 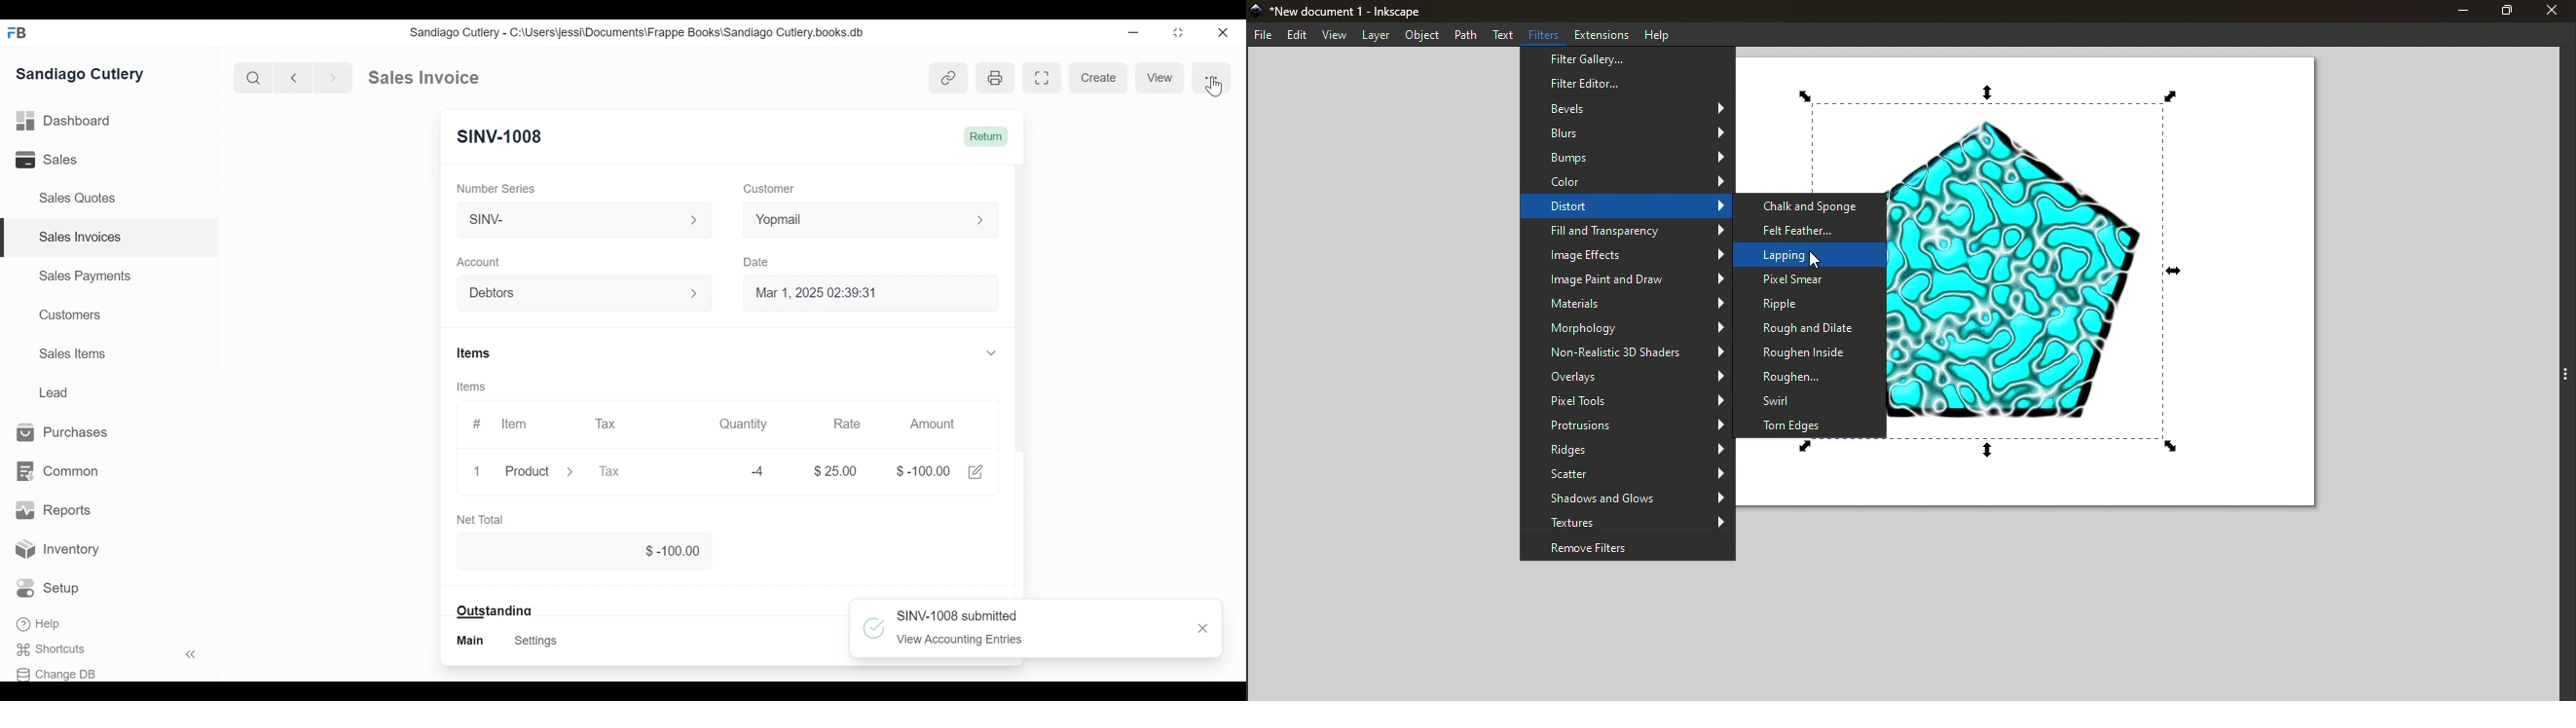 What do you see at coordinates (79, 198) in the screenshot?
I see `Sales Quotes` at bounding box center [79, 198].